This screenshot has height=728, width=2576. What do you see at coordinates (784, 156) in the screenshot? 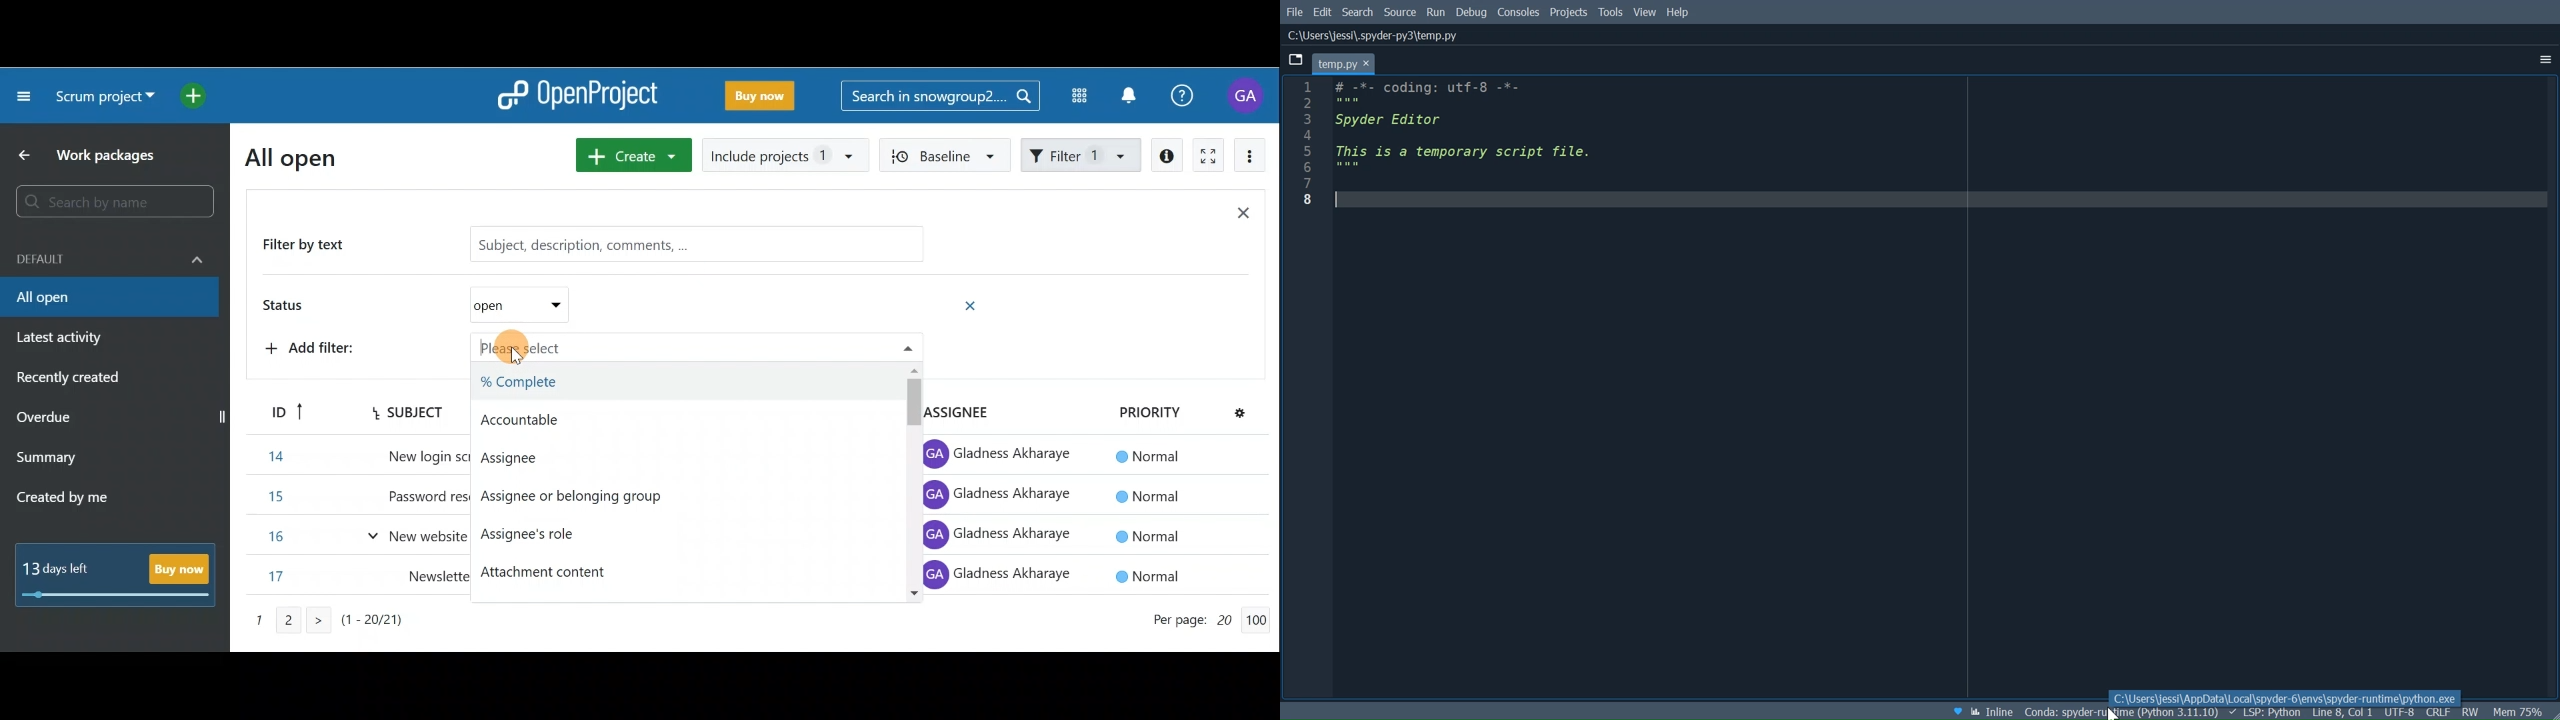
I see `Include projects` at bounding box center [784, 156].